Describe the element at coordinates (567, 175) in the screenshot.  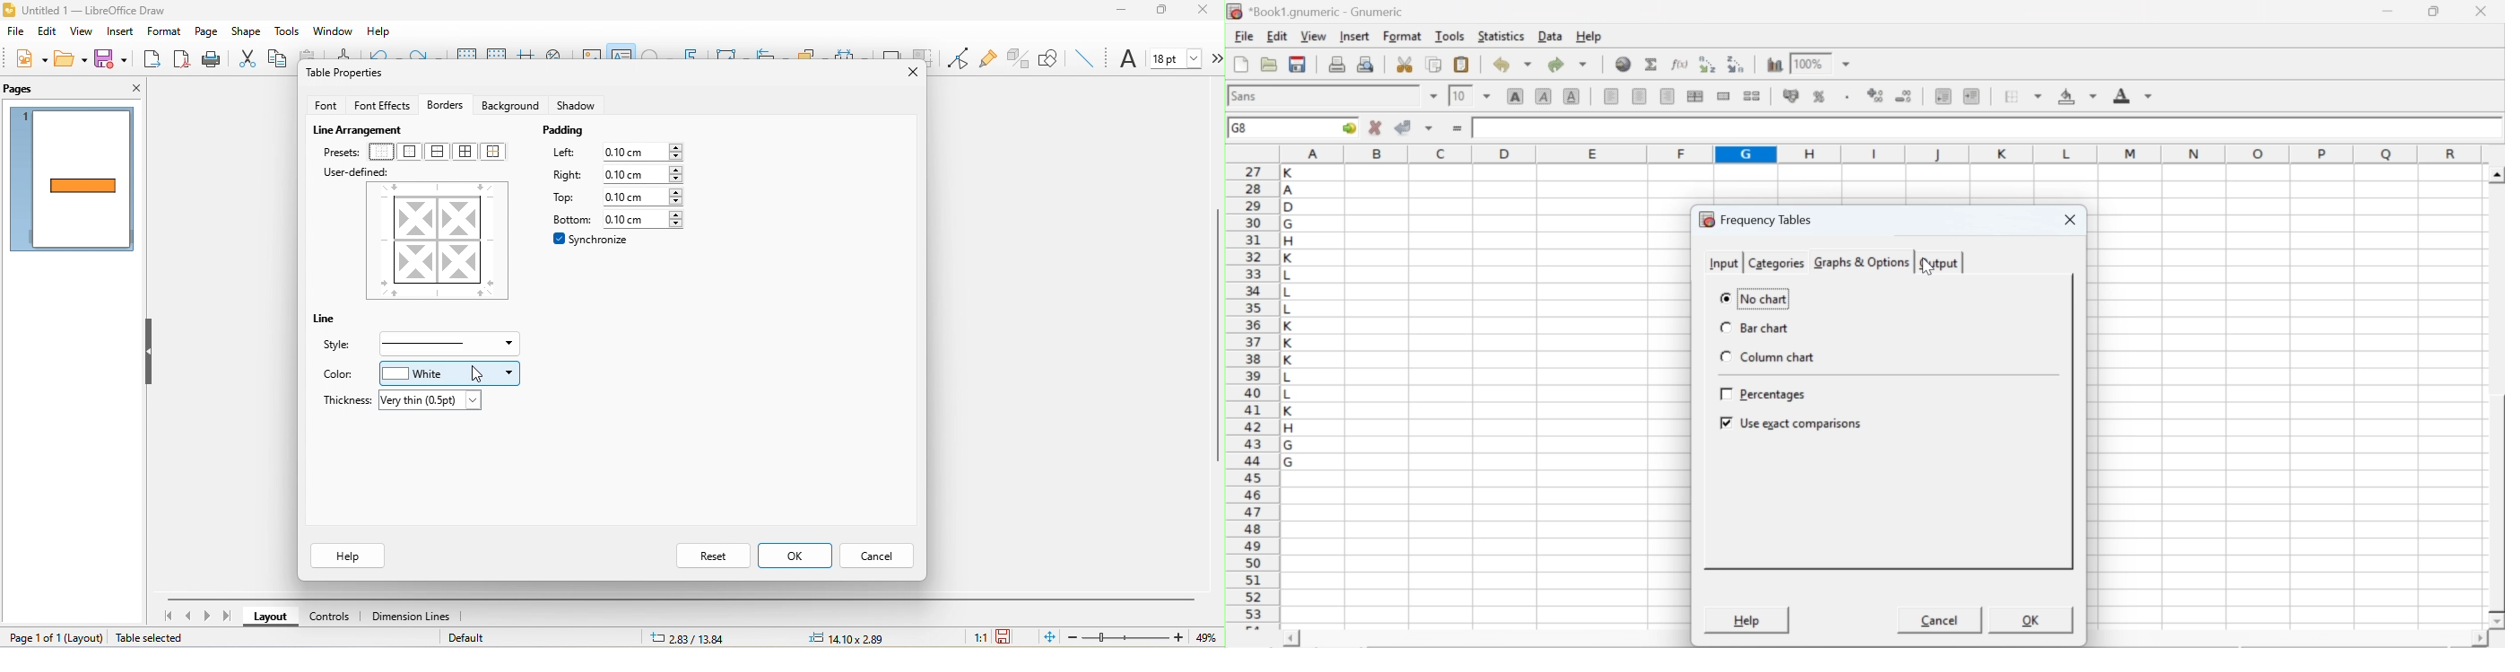
I see `right` at that location.